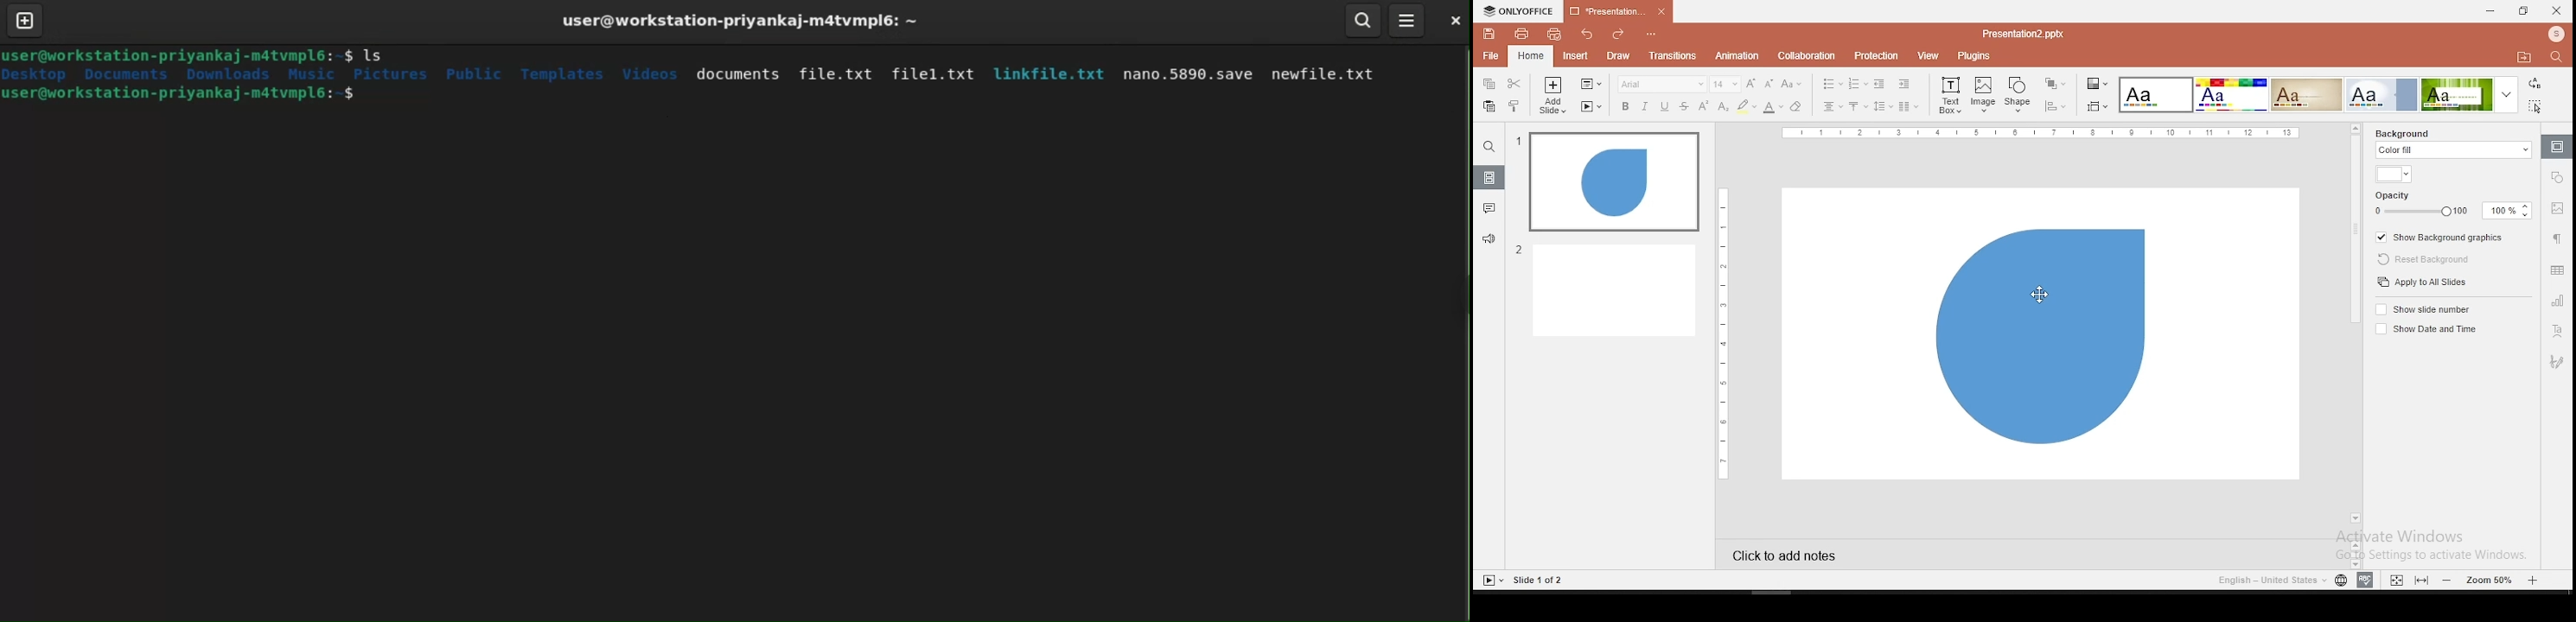  Describe the element at coordinates (2533, 108) in the screenshot. I see `select all` at that location.